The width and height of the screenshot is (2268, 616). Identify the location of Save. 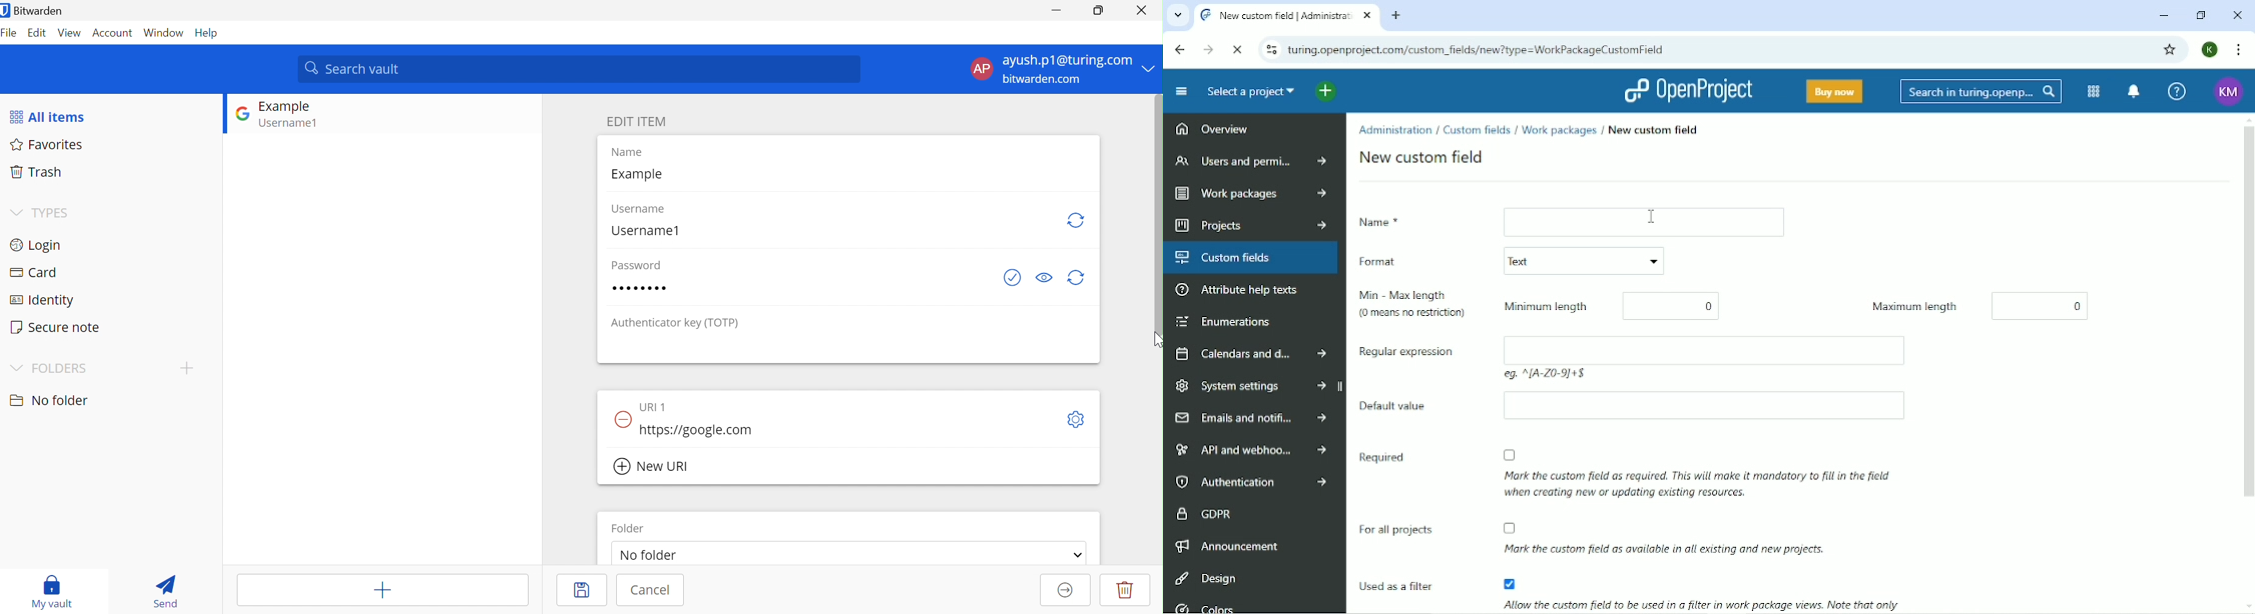
(582, 589).